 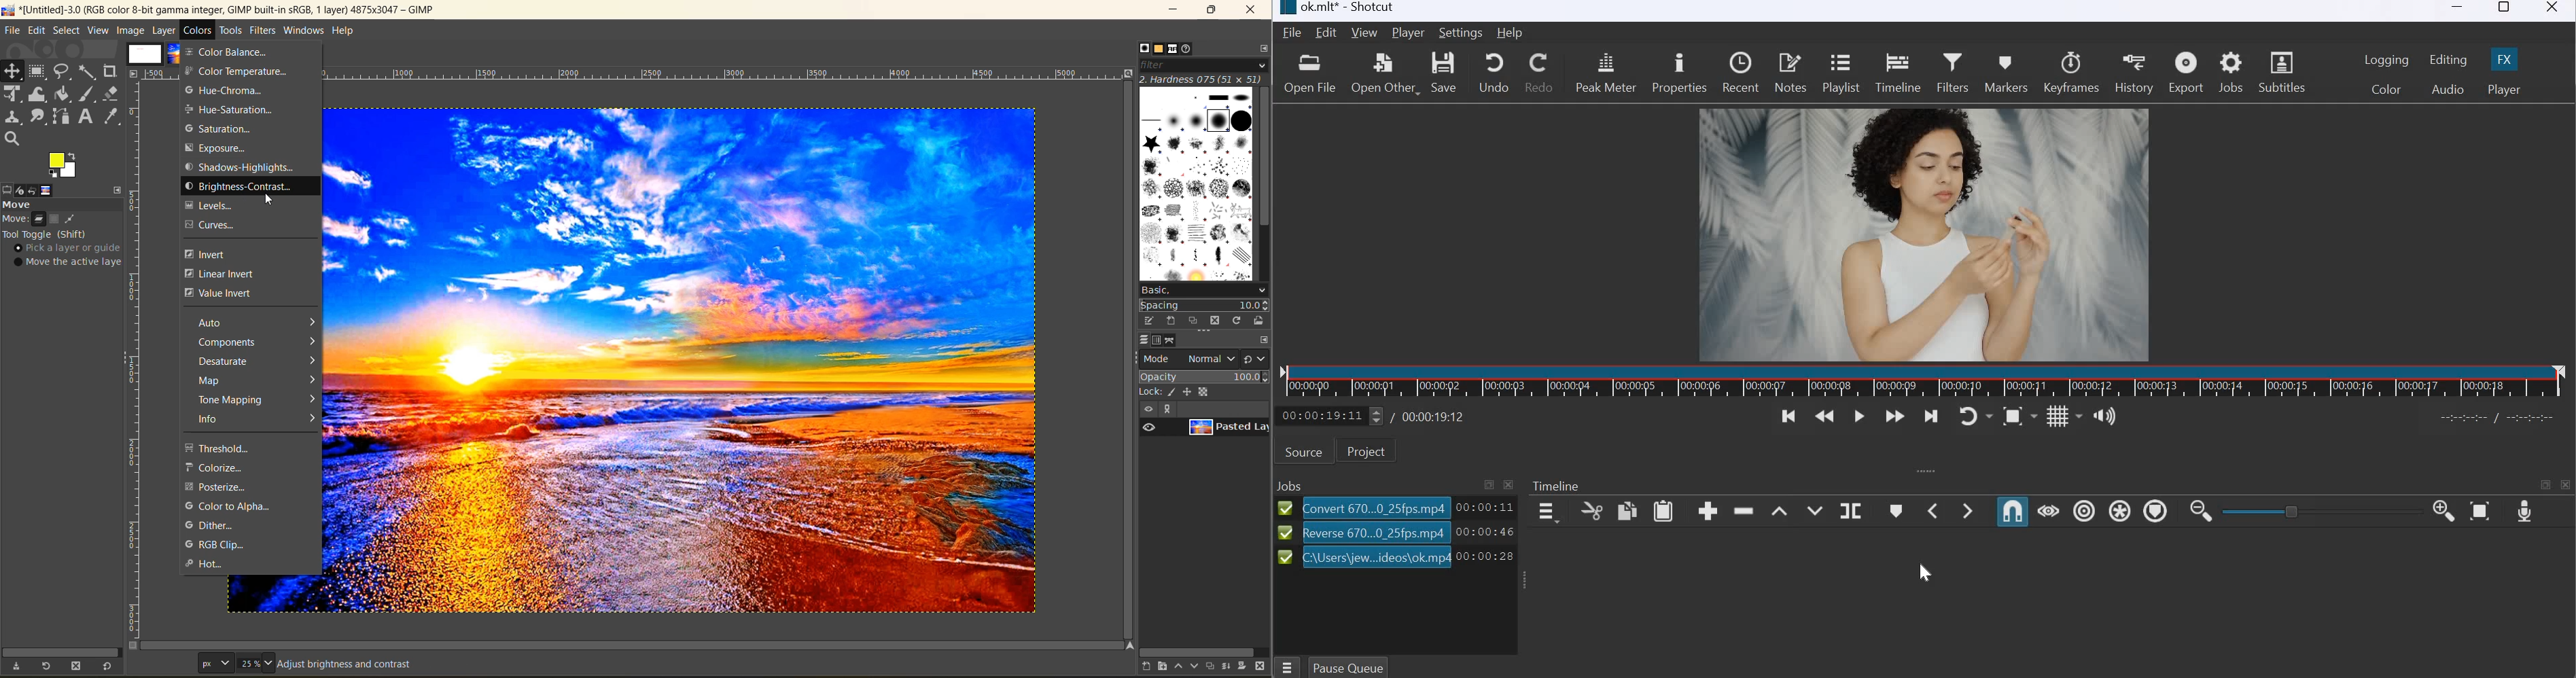 I want to click on Toggle grid display on the player, so click(x=2064, y=415).